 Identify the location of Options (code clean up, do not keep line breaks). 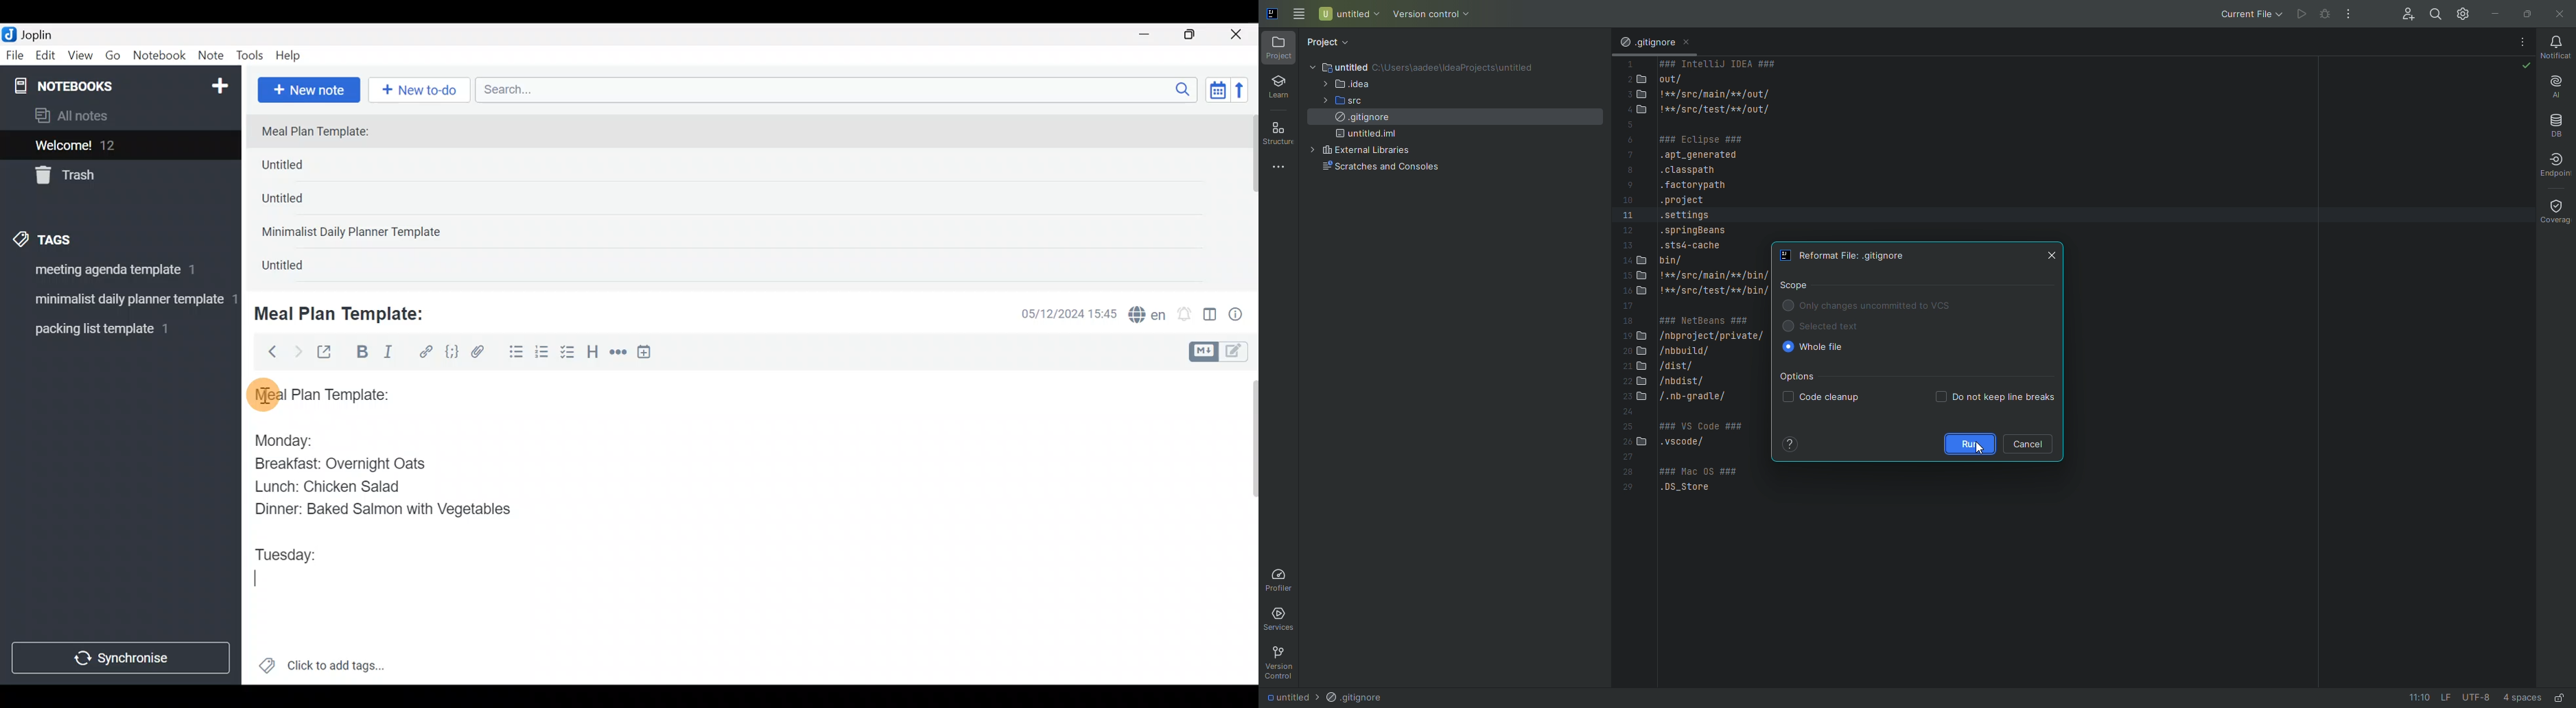
(1919, 389).